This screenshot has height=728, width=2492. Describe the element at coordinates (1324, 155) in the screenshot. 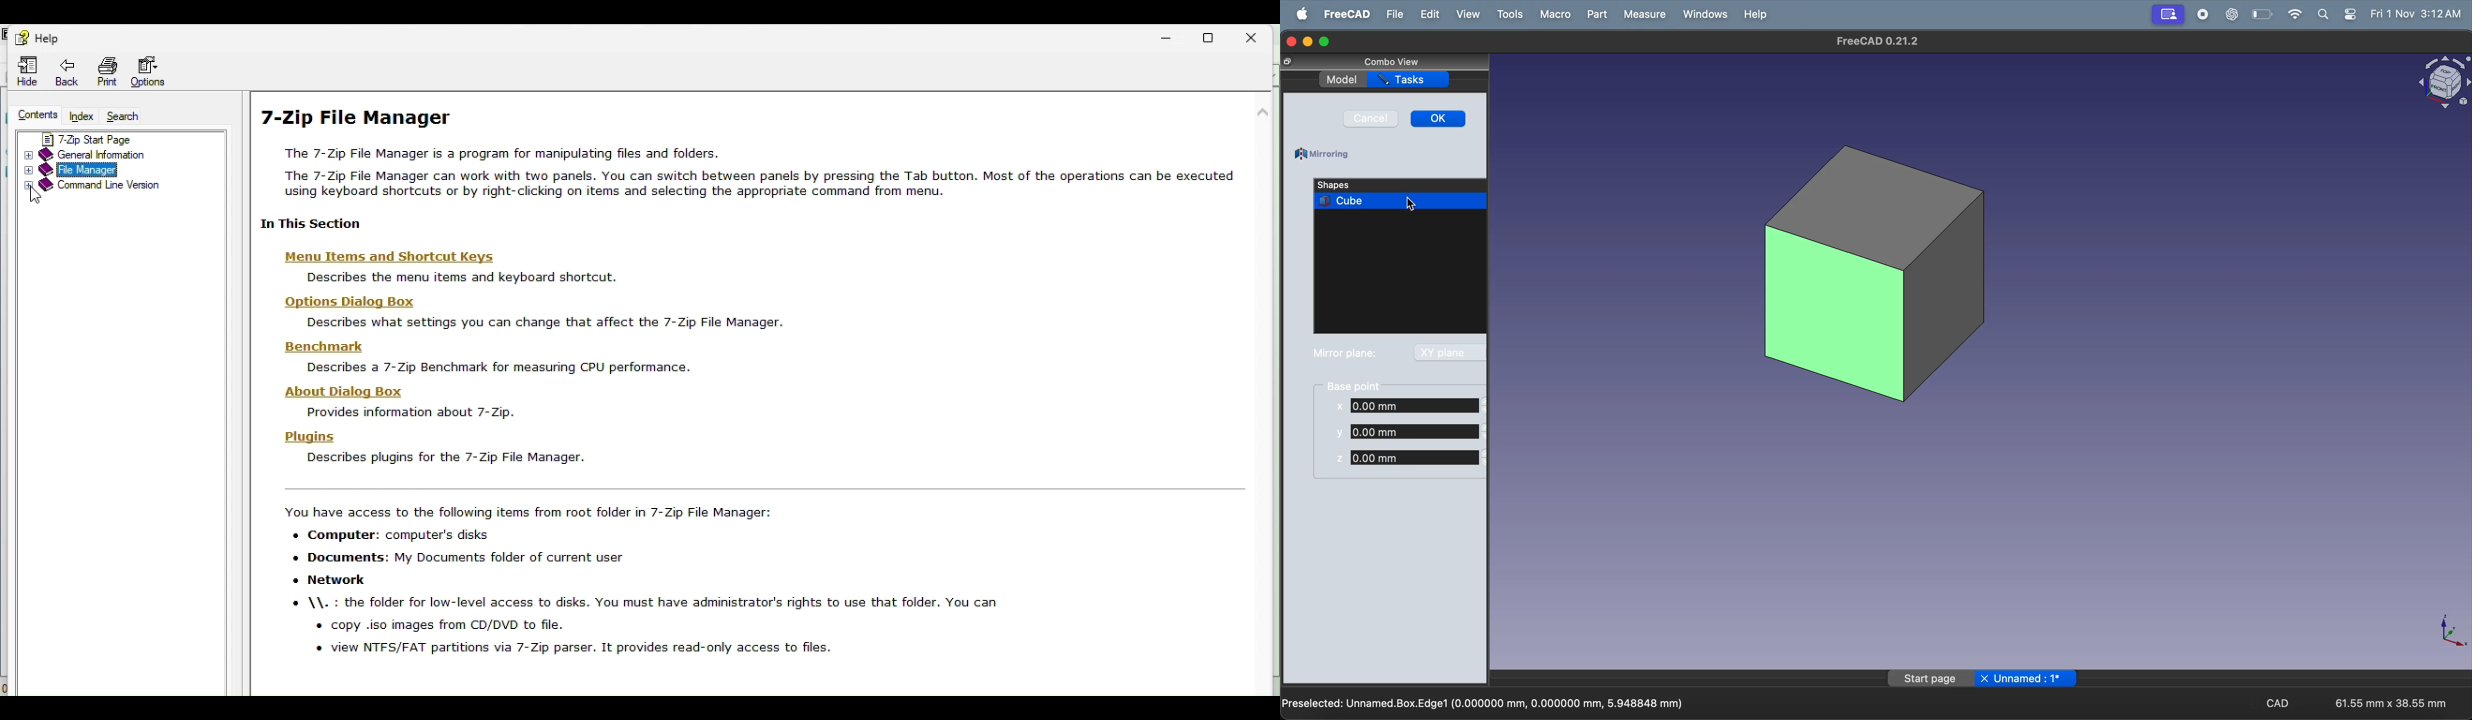

I see `Mirroring` at that location.